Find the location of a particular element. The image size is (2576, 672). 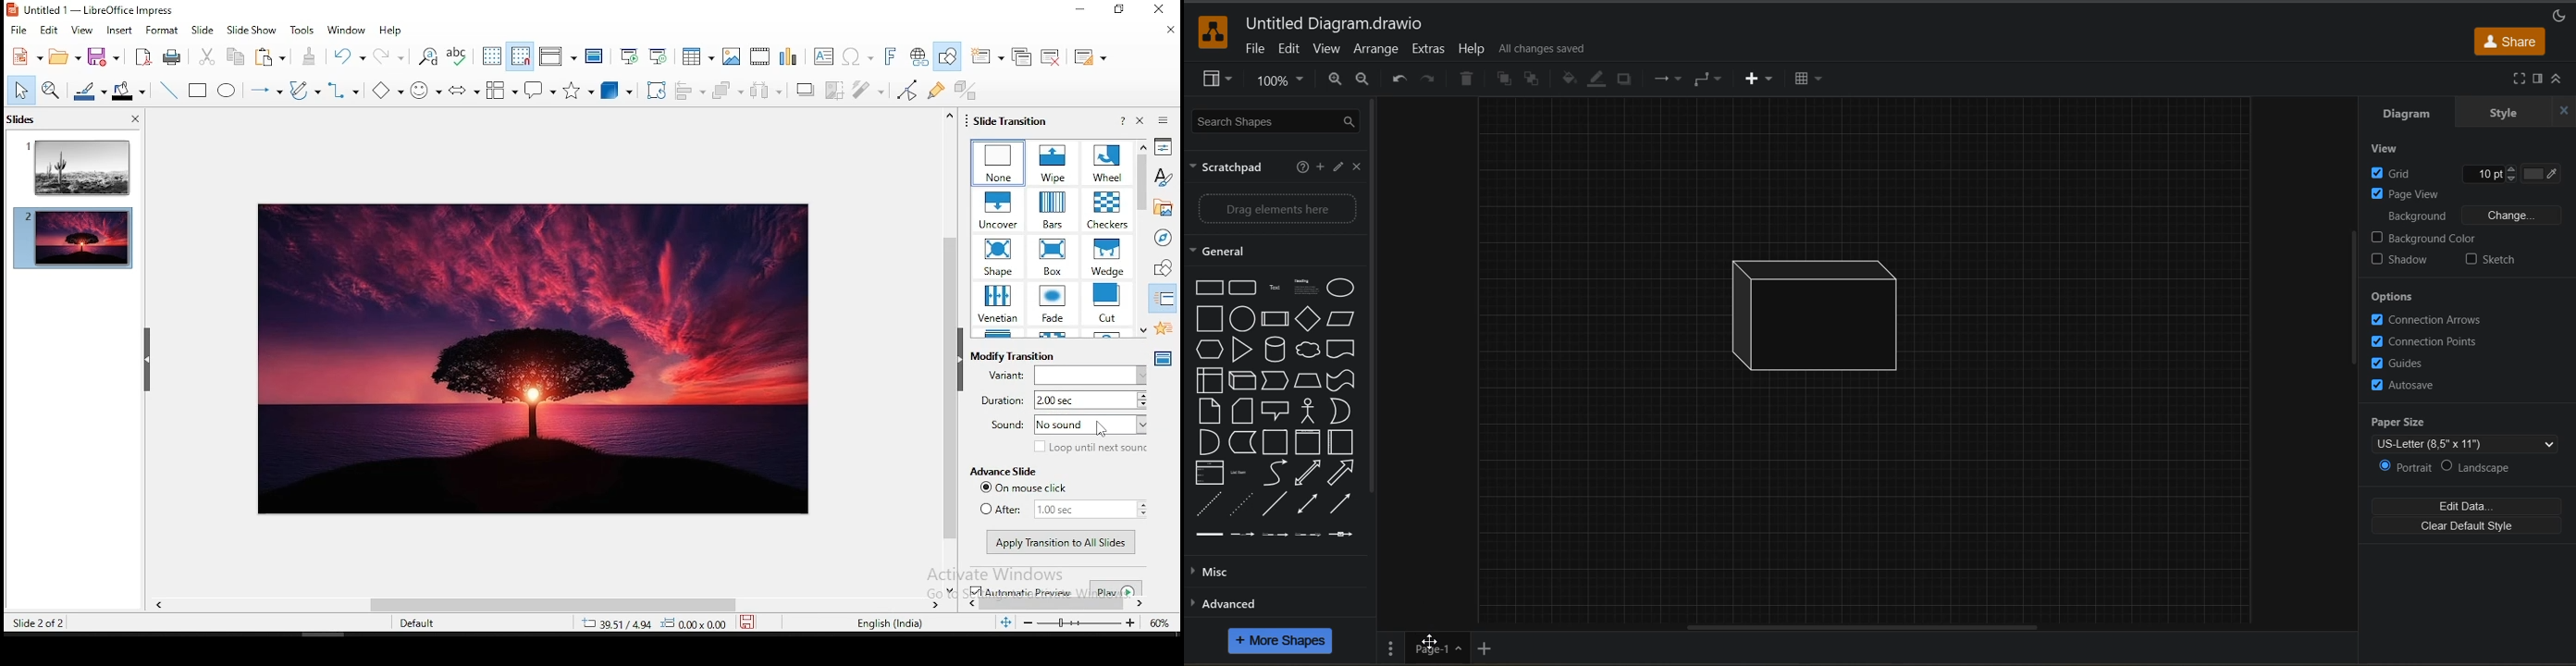

redo is located at coordinates (391, 56).